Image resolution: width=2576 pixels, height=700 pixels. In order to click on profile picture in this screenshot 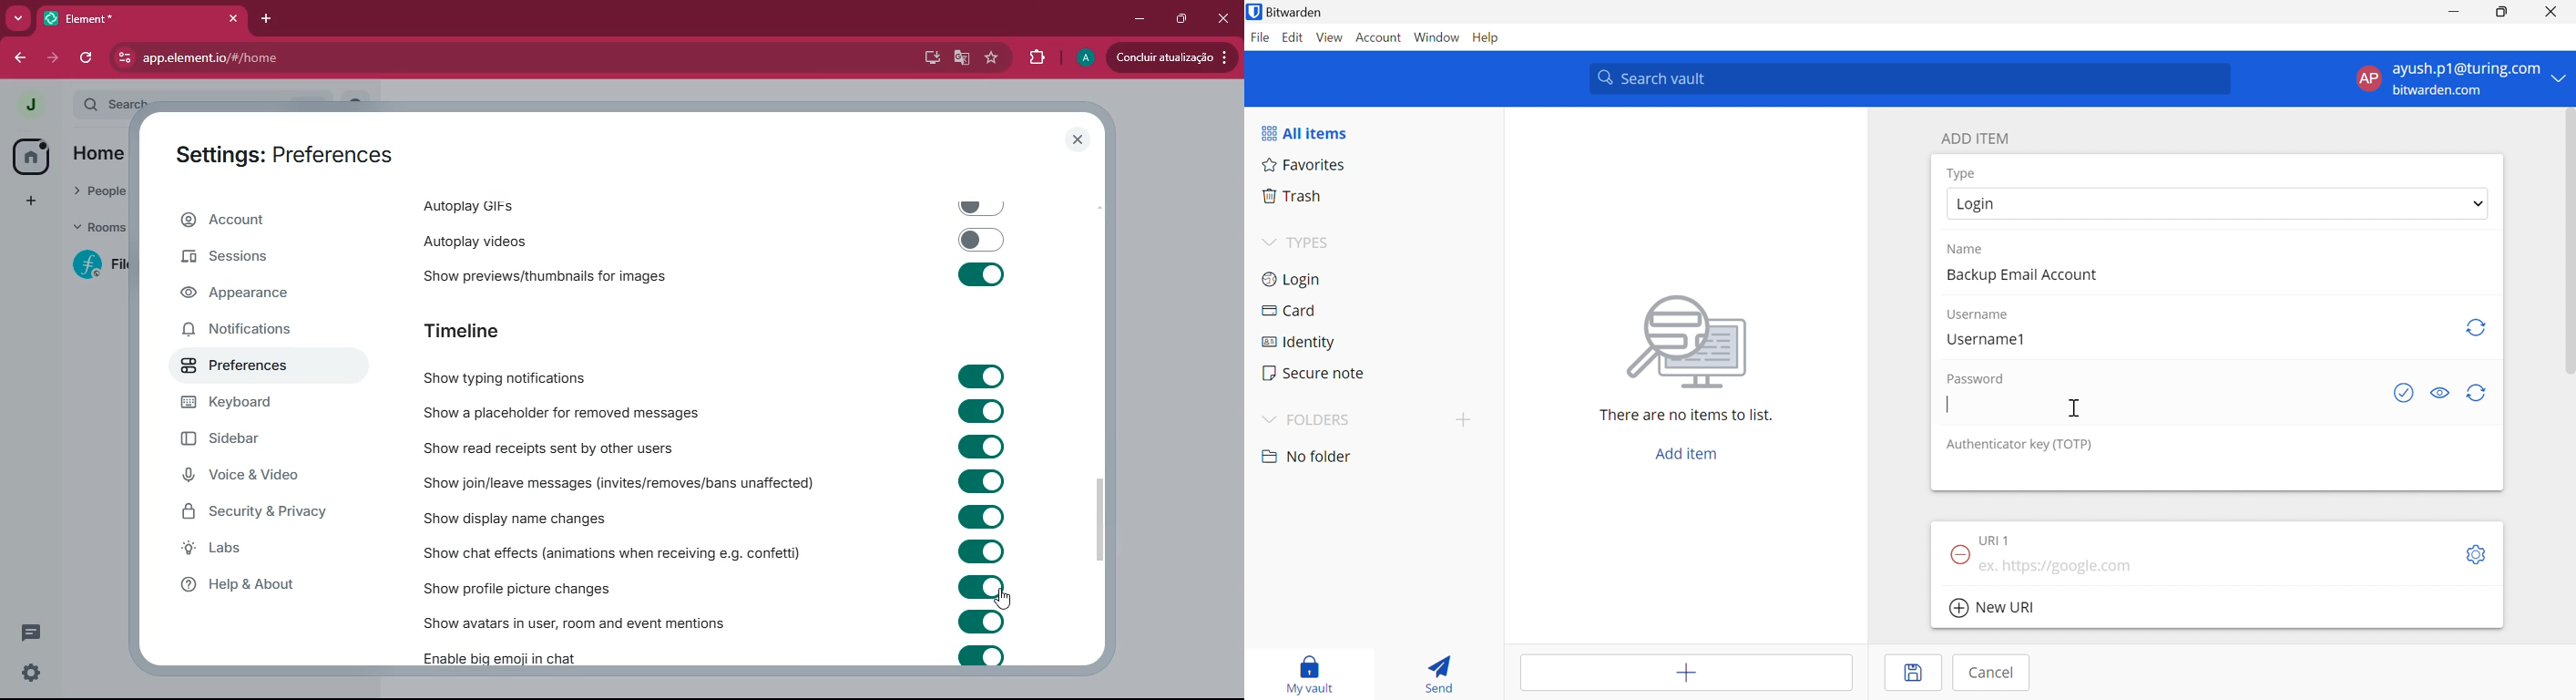, I will do `click(1084, 58)`.